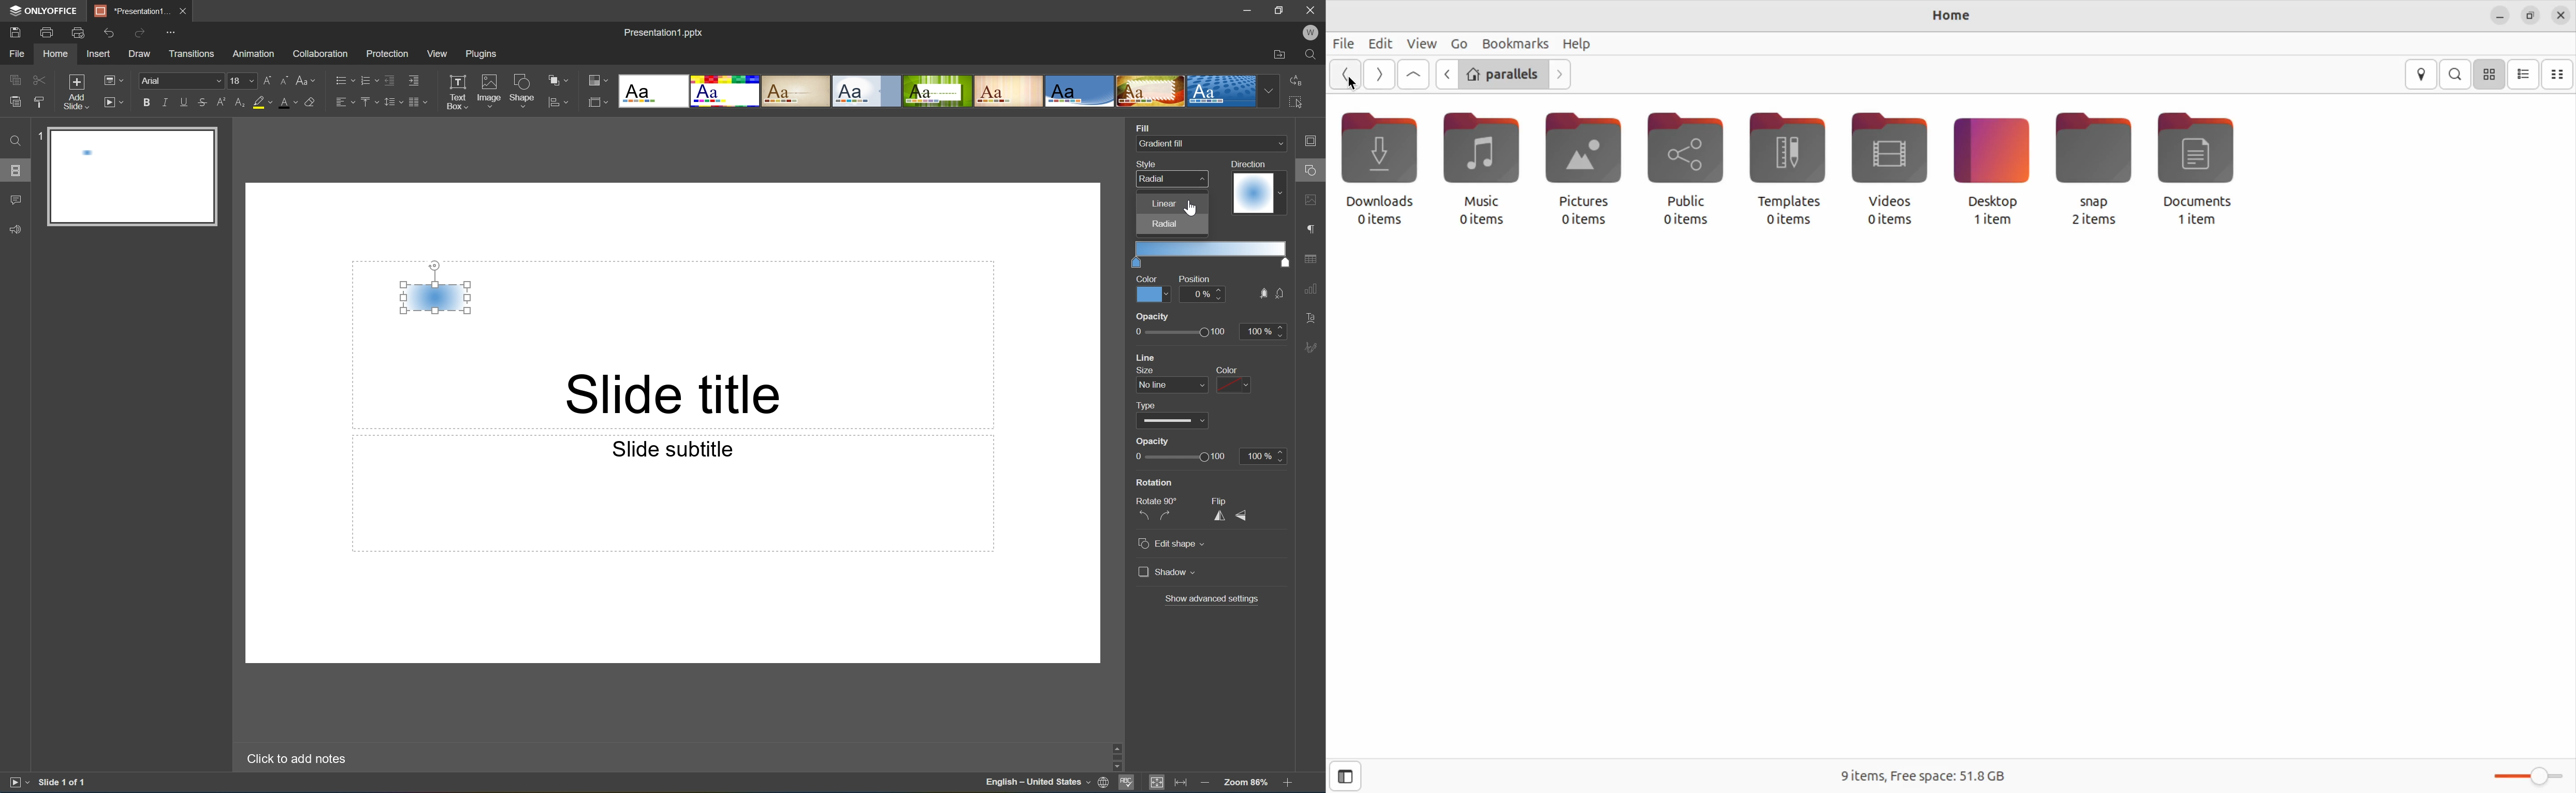 The height and width of the screenshot is (812, 2576). Describe the element at coordinates (490, 92) in the screenshot. I see `Image` at that location.